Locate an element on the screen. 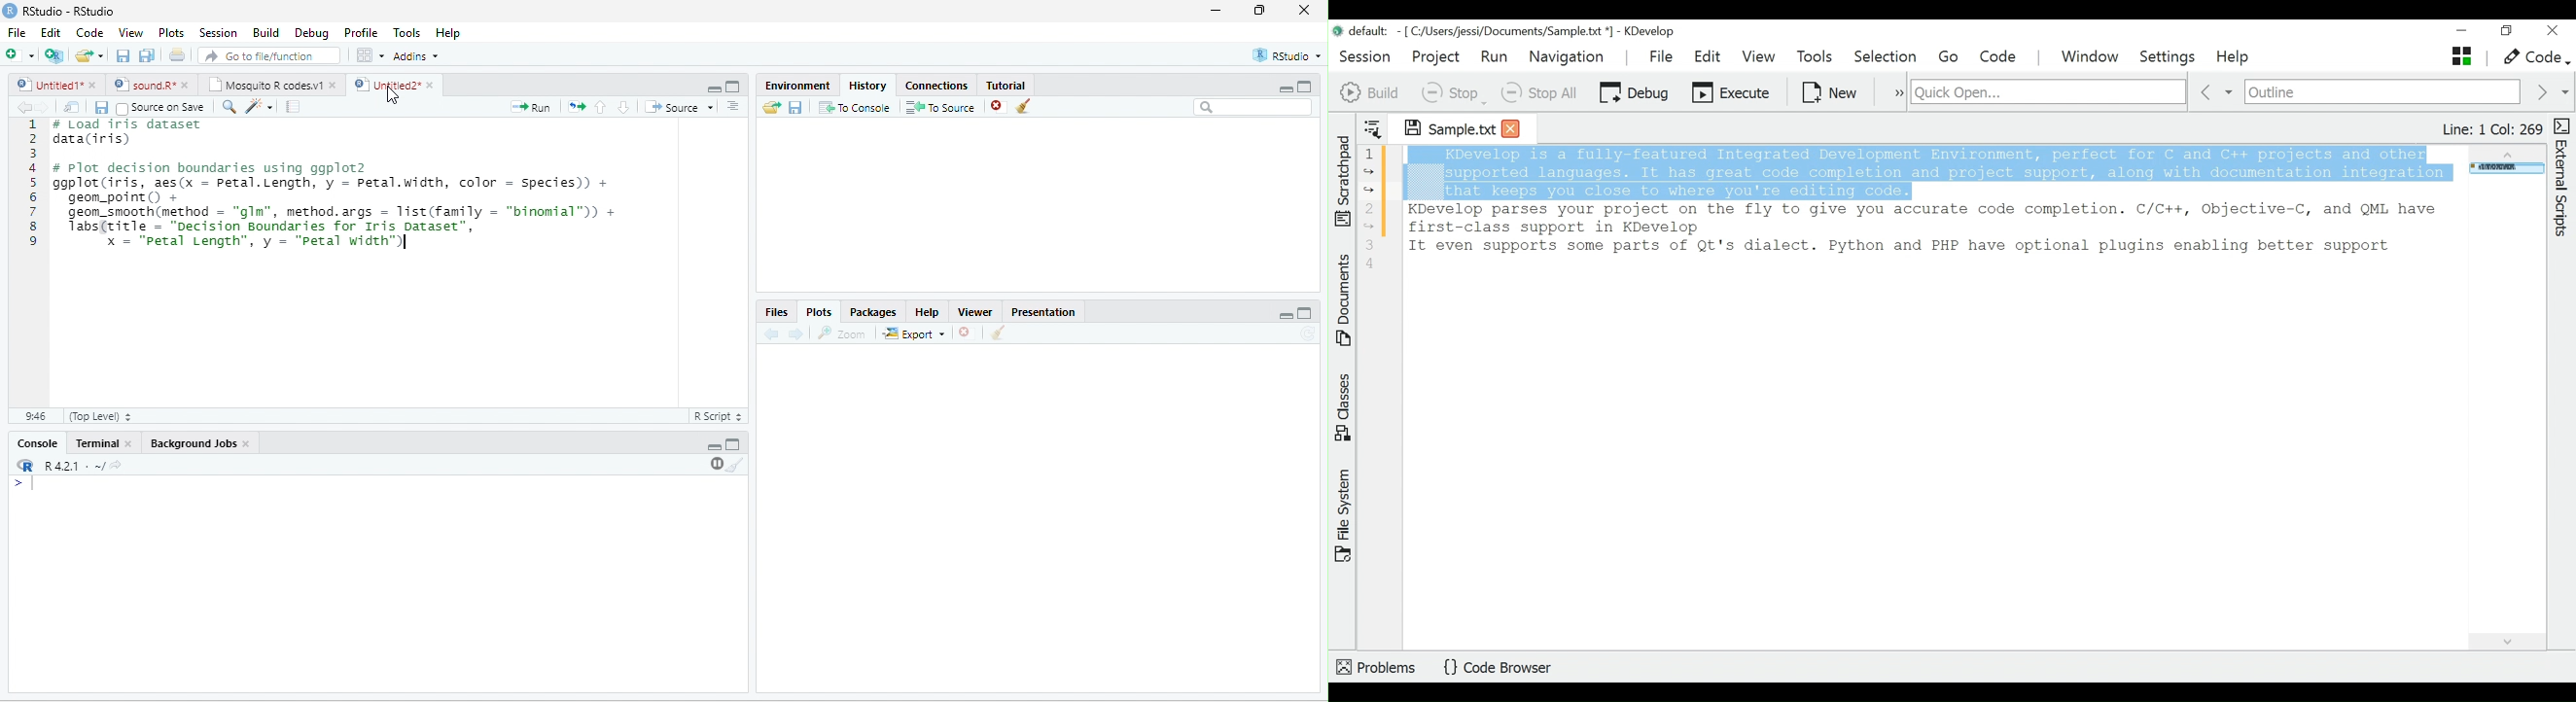 The height and width of the screenshot is (728, 2576). maximize is located at coordinates (733, 87).